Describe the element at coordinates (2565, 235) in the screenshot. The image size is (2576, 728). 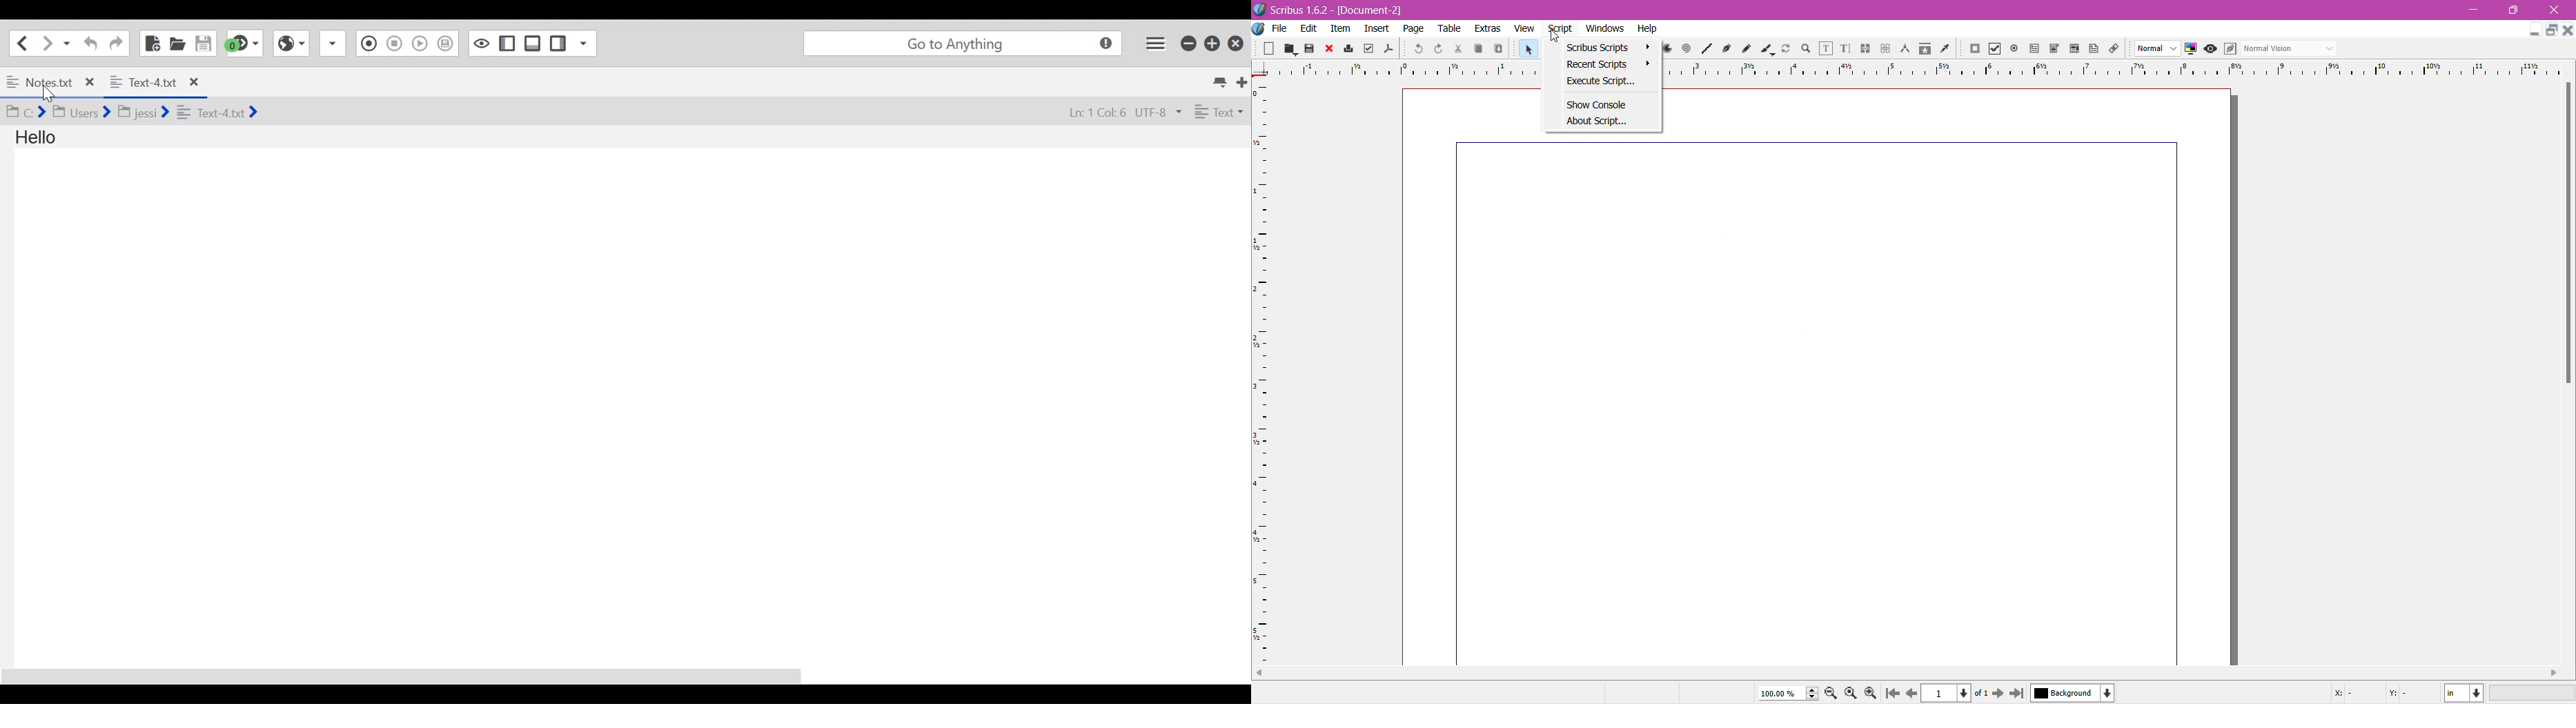
I see `Vertical Scroll Bar` at that location.